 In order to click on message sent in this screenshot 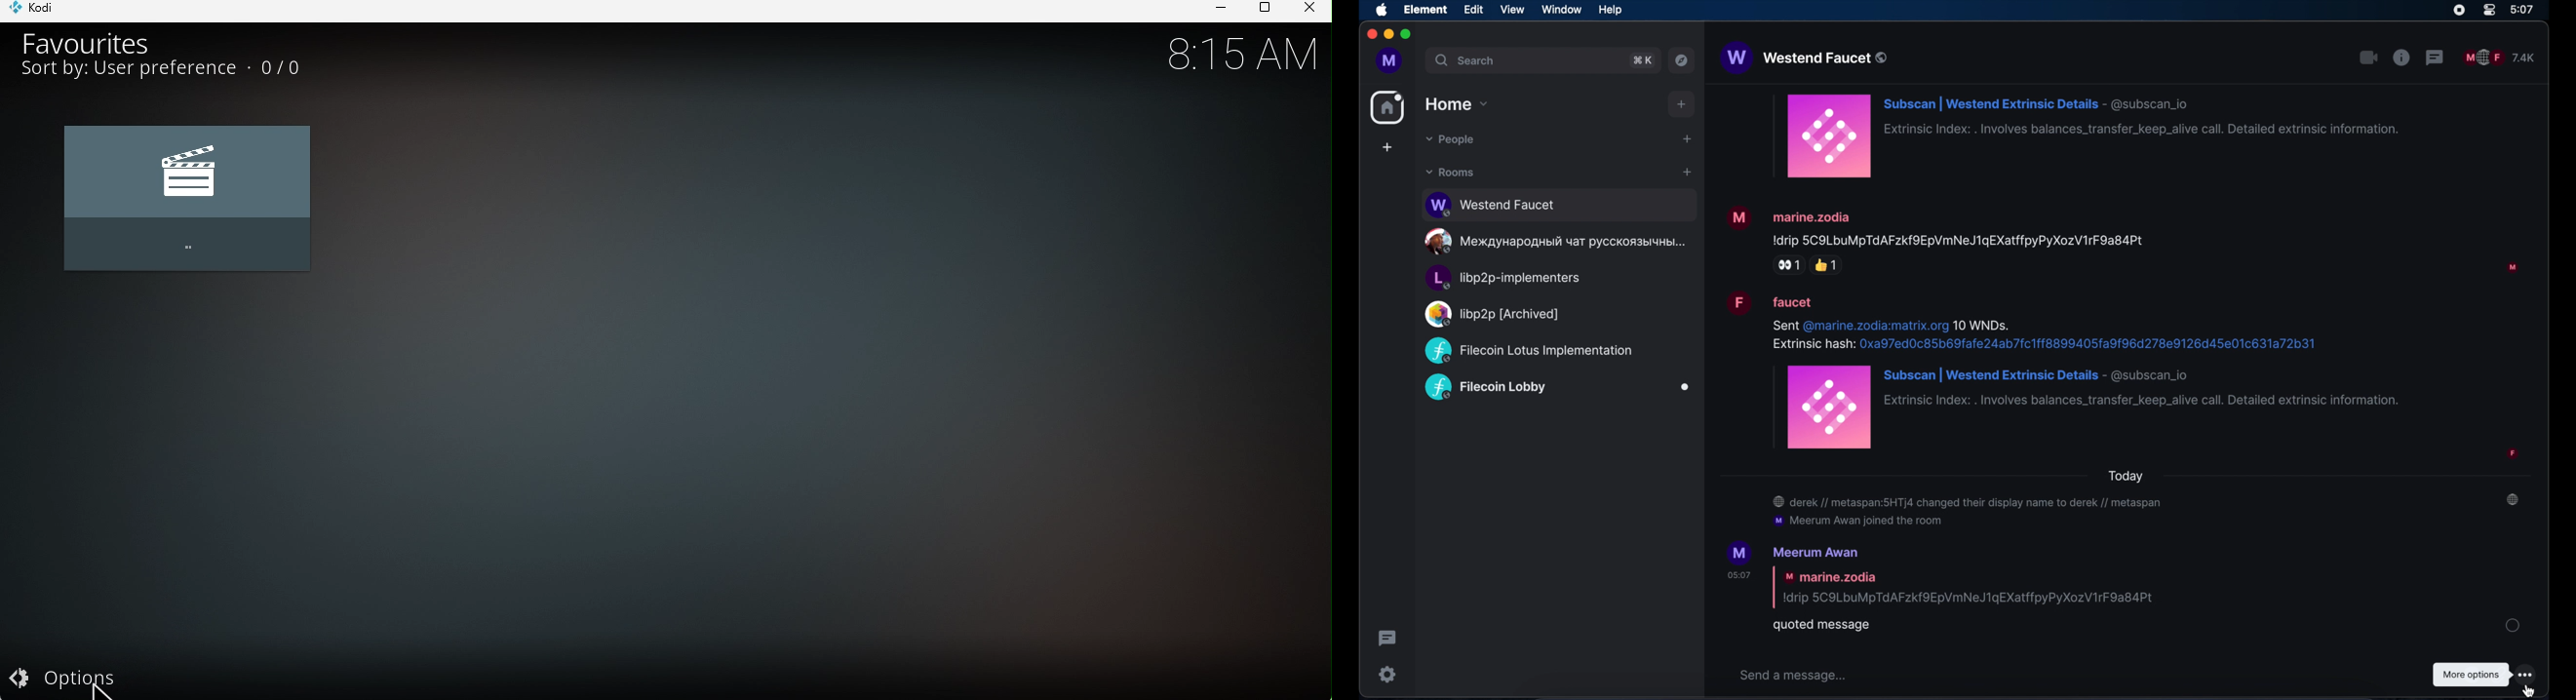, I will do `click(2512, 625)`.